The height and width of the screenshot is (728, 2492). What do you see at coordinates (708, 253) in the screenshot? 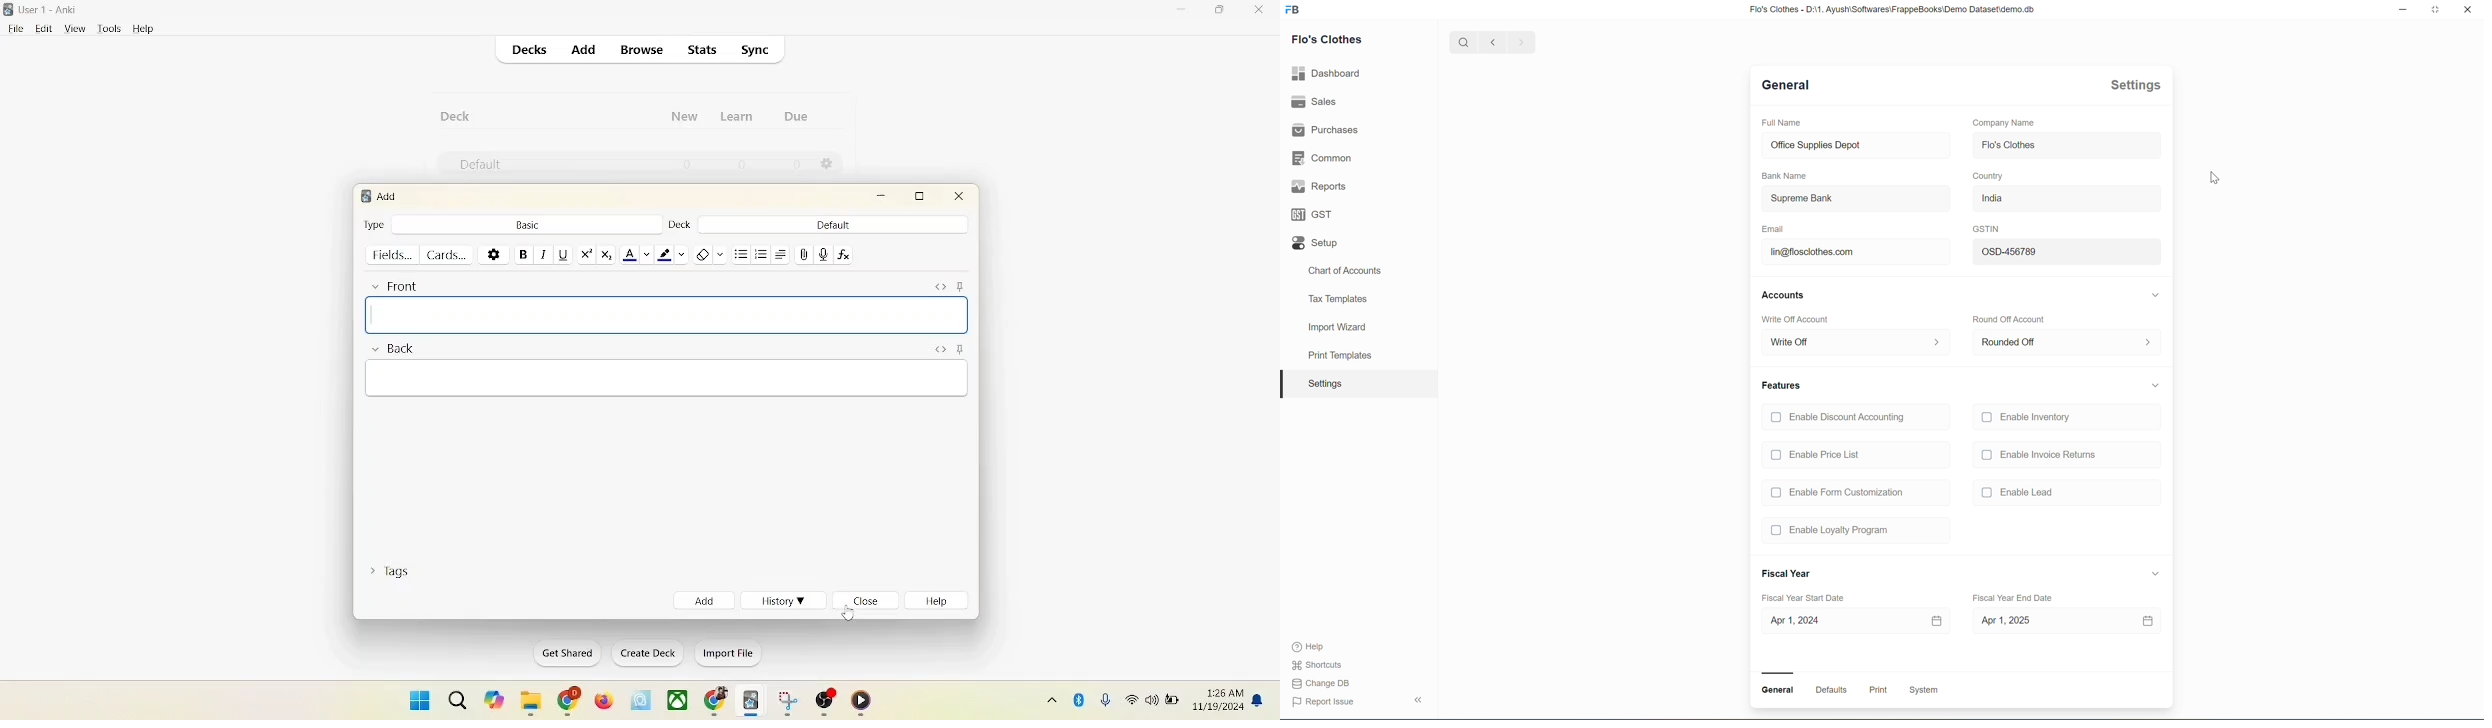
I see `remove formatting` at bounding box center [708, 253].